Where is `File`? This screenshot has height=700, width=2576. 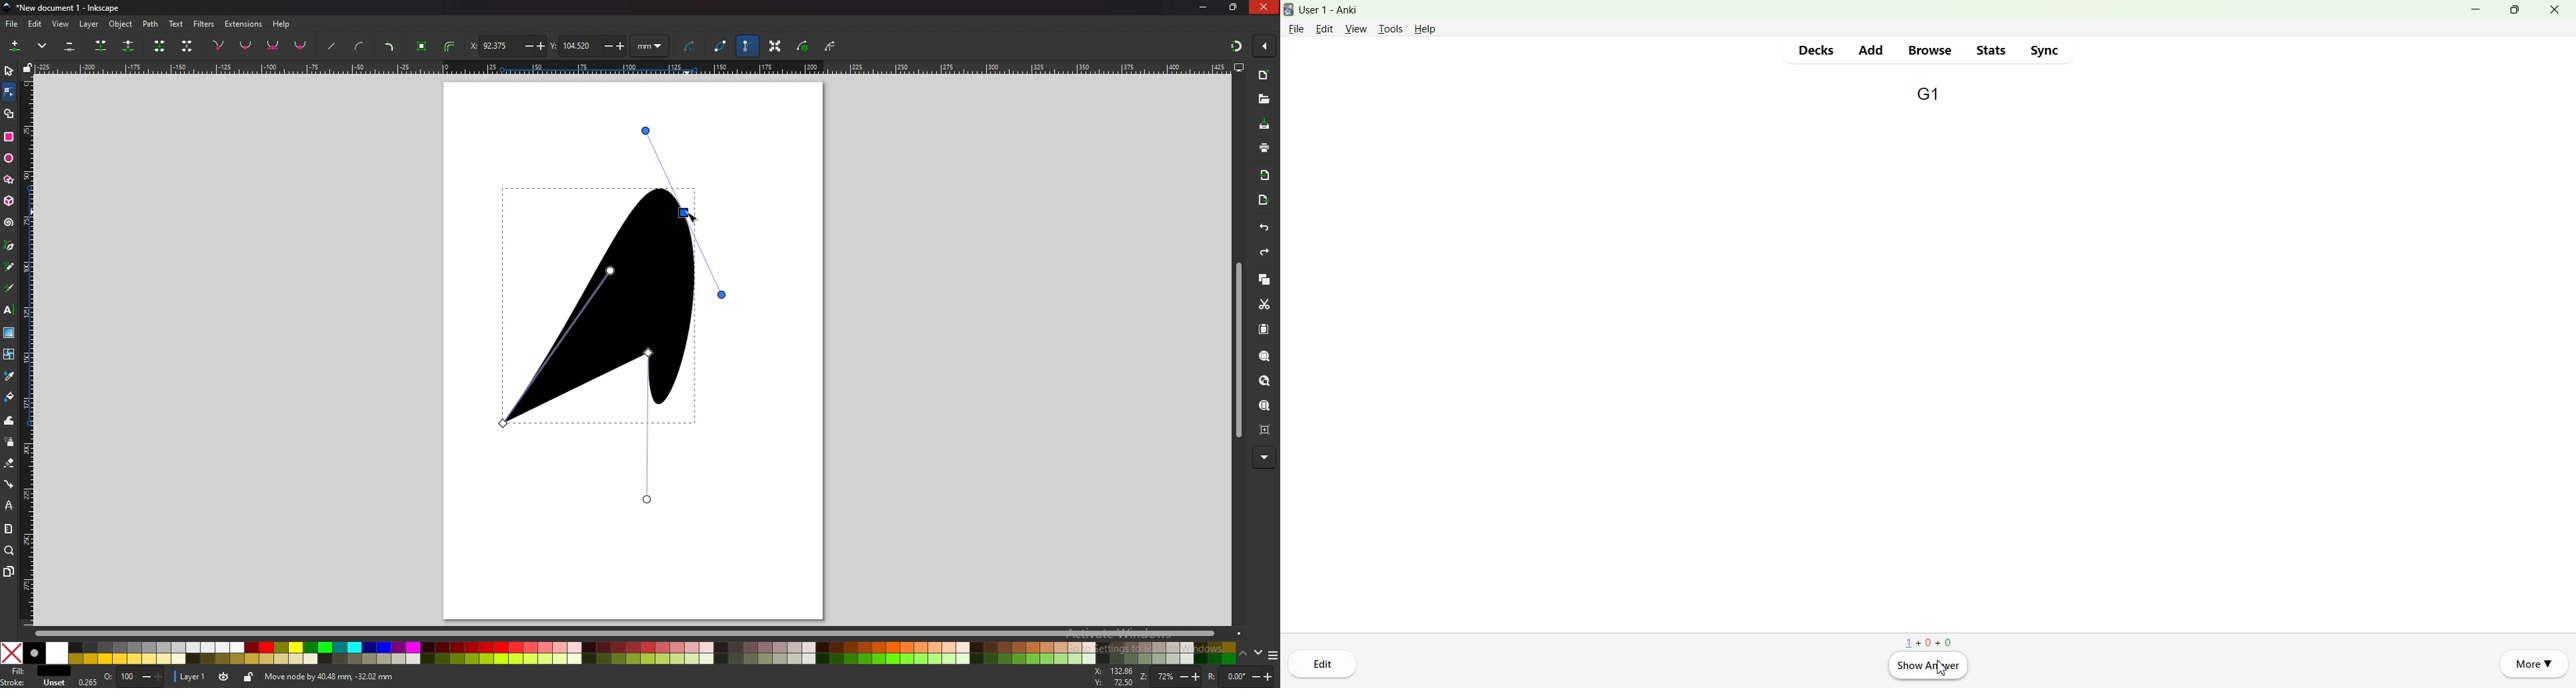 File is located at coordinates (1296, 28).